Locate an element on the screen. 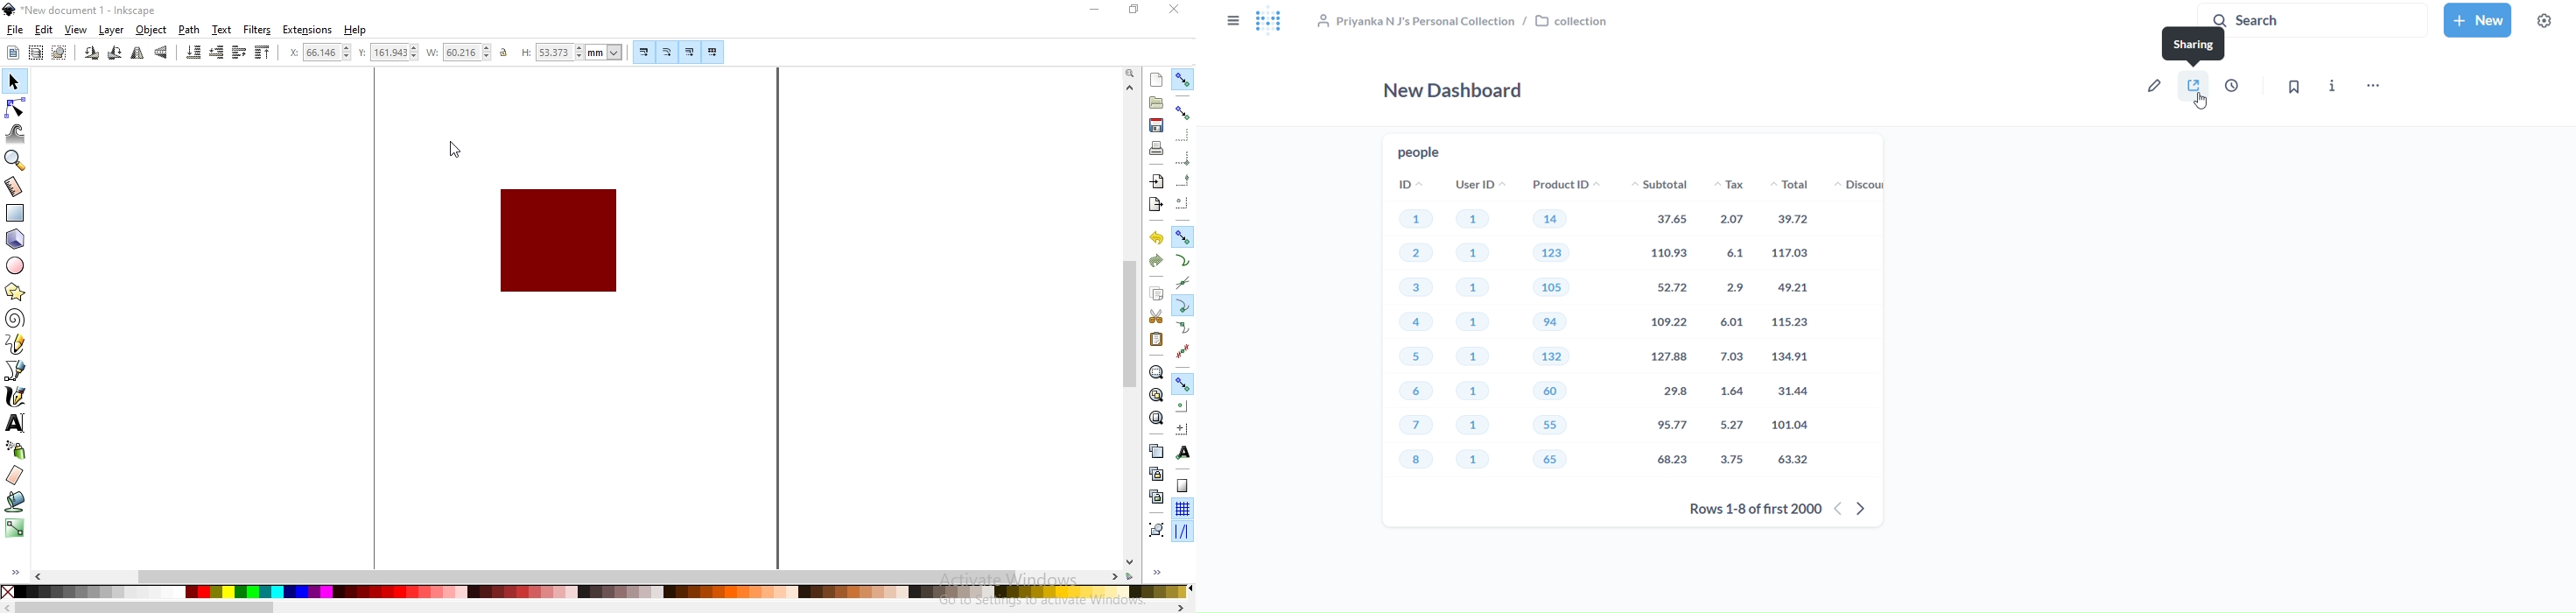 This screenshot has height=616, width=2576. open existing document is located at coordinates (1156, 102).